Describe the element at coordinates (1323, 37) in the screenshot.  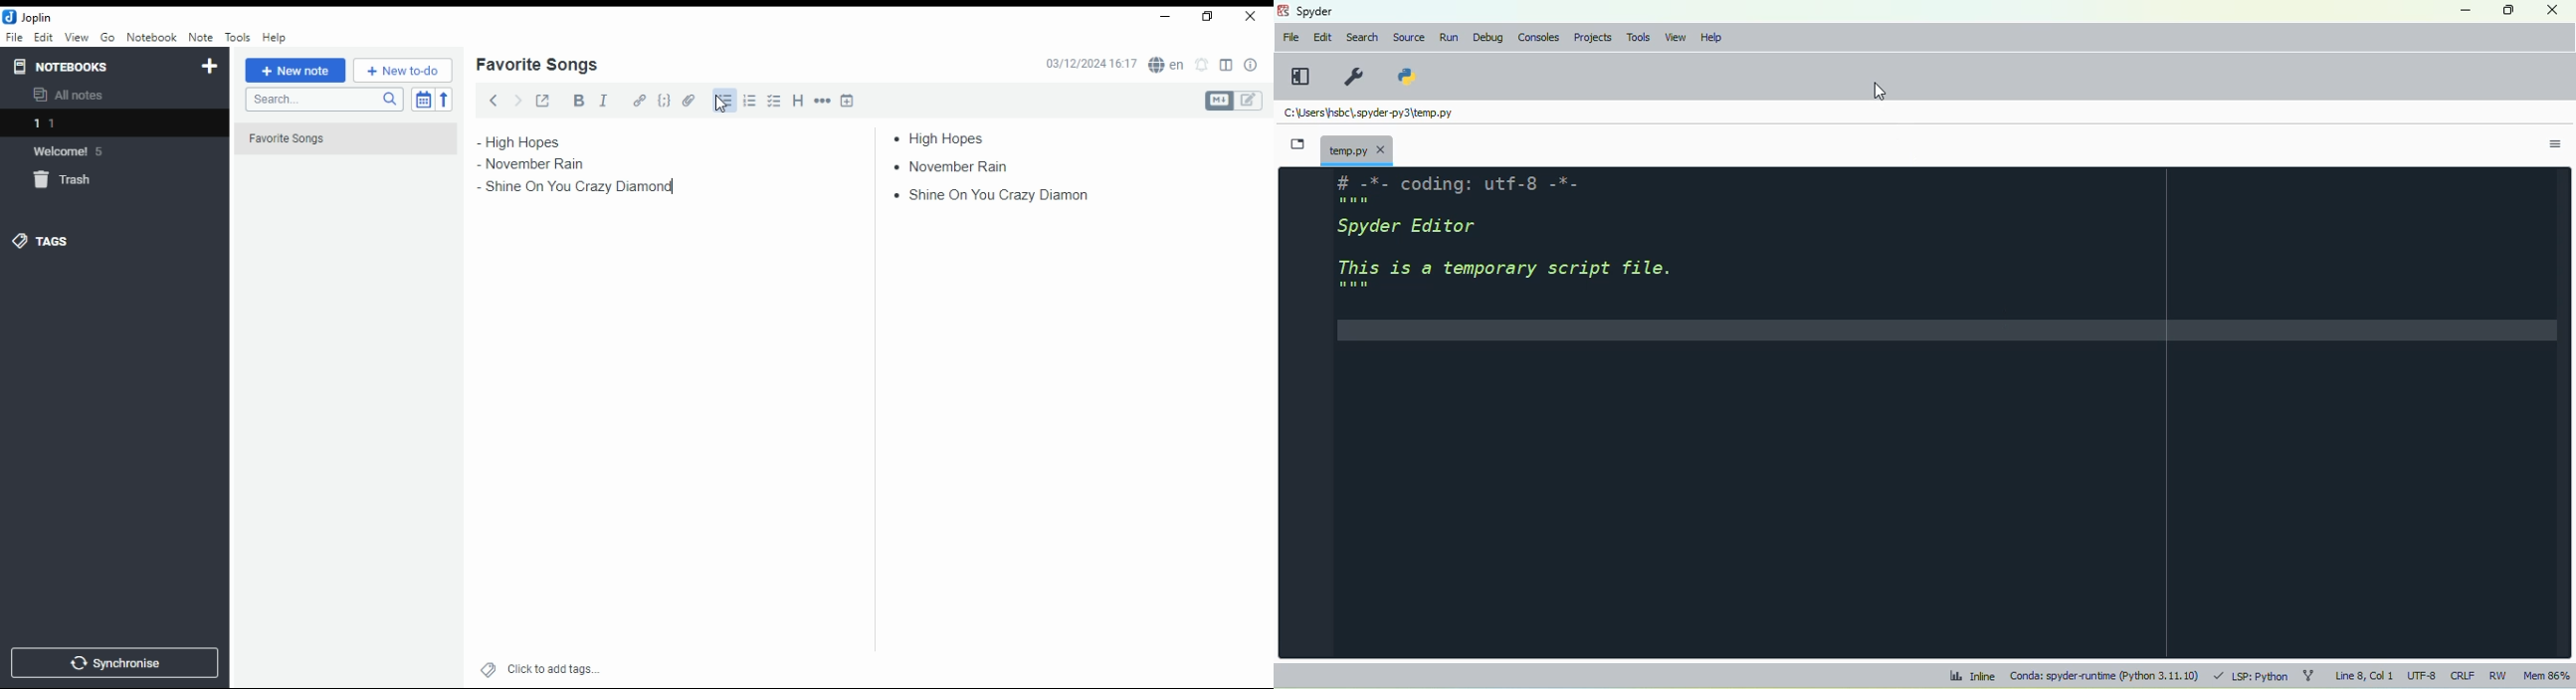
I see `edit` at that location.